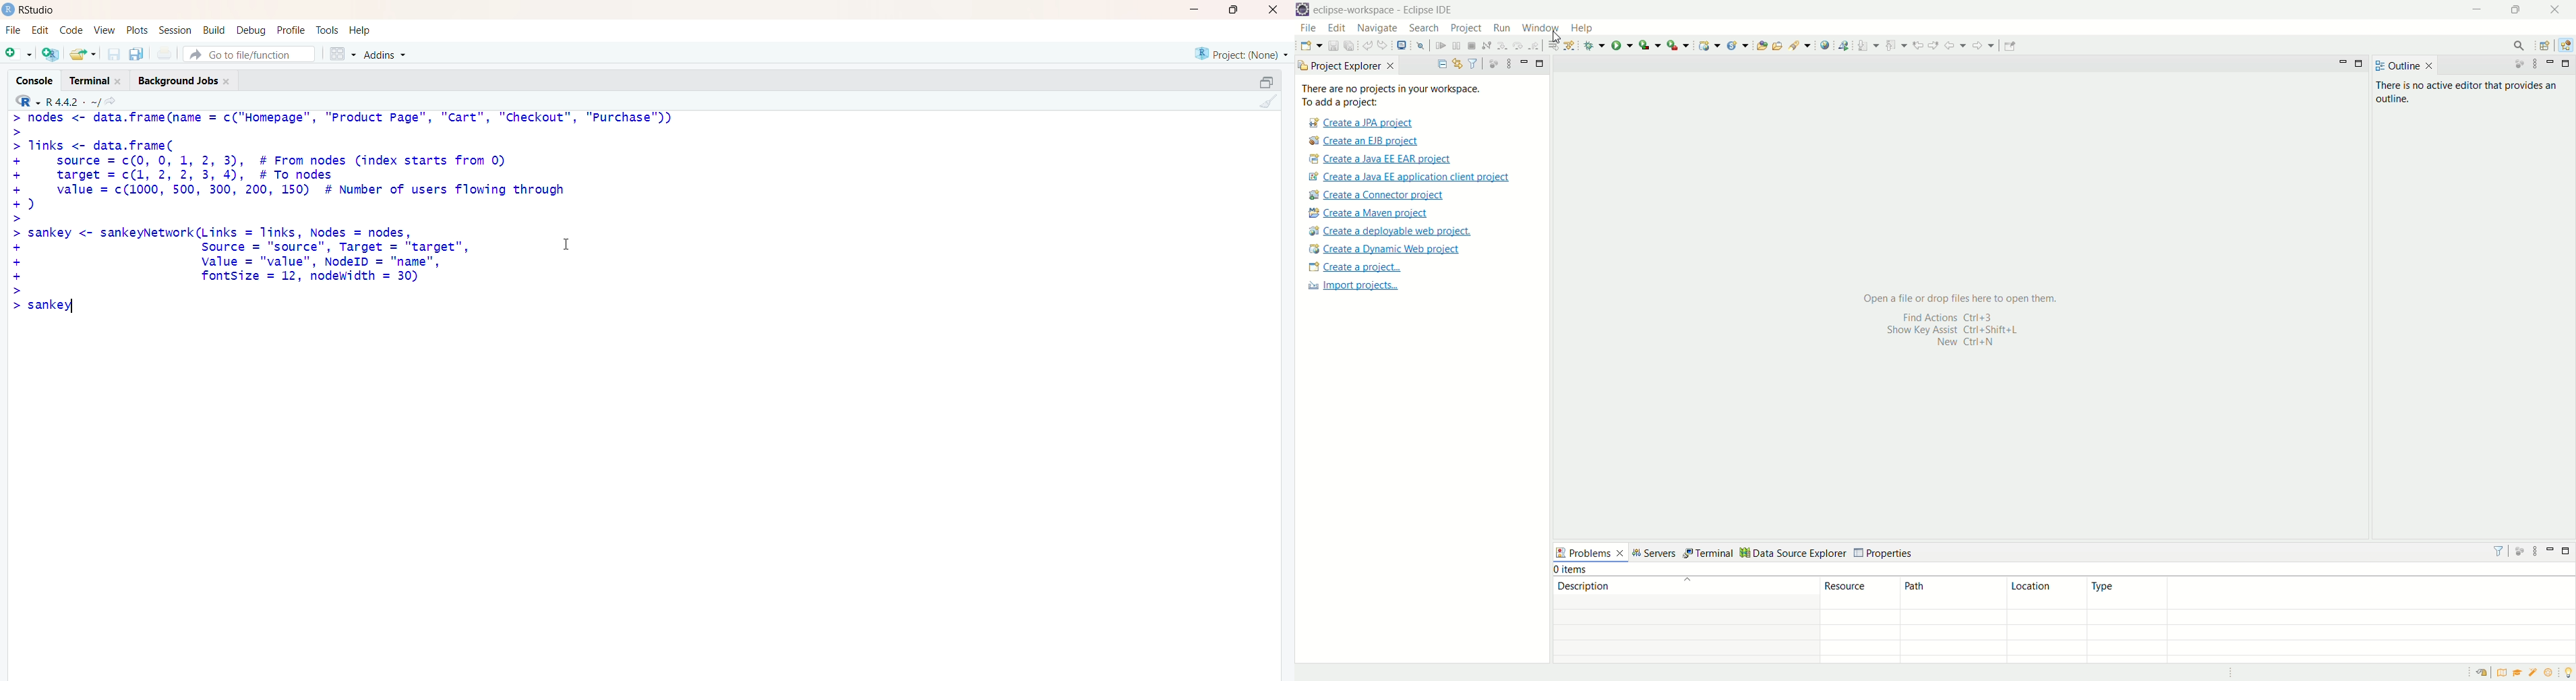 This screenshot has width=2576, height=700. What do you see at coordinates (2533, 674) in the screenshot?
I see `samples` at bounding box center [2533, 674].